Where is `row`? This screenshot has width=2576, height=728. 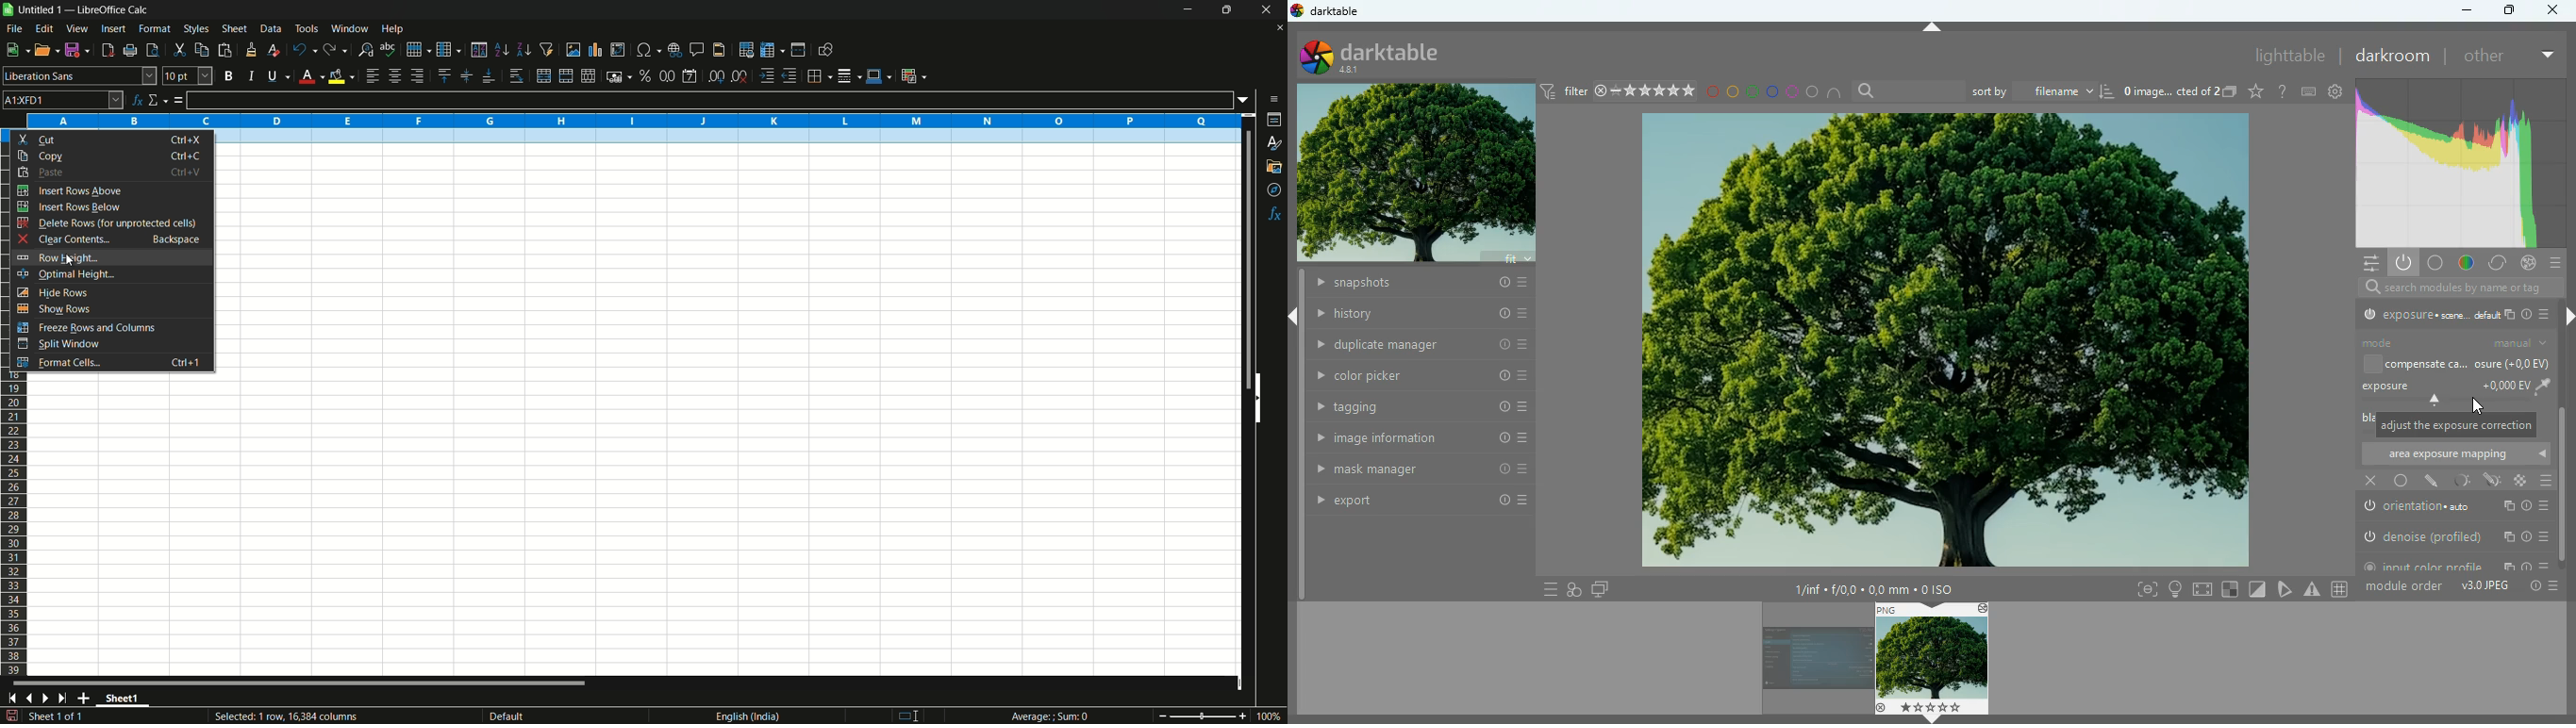 row is located at coordinates (419, 48).